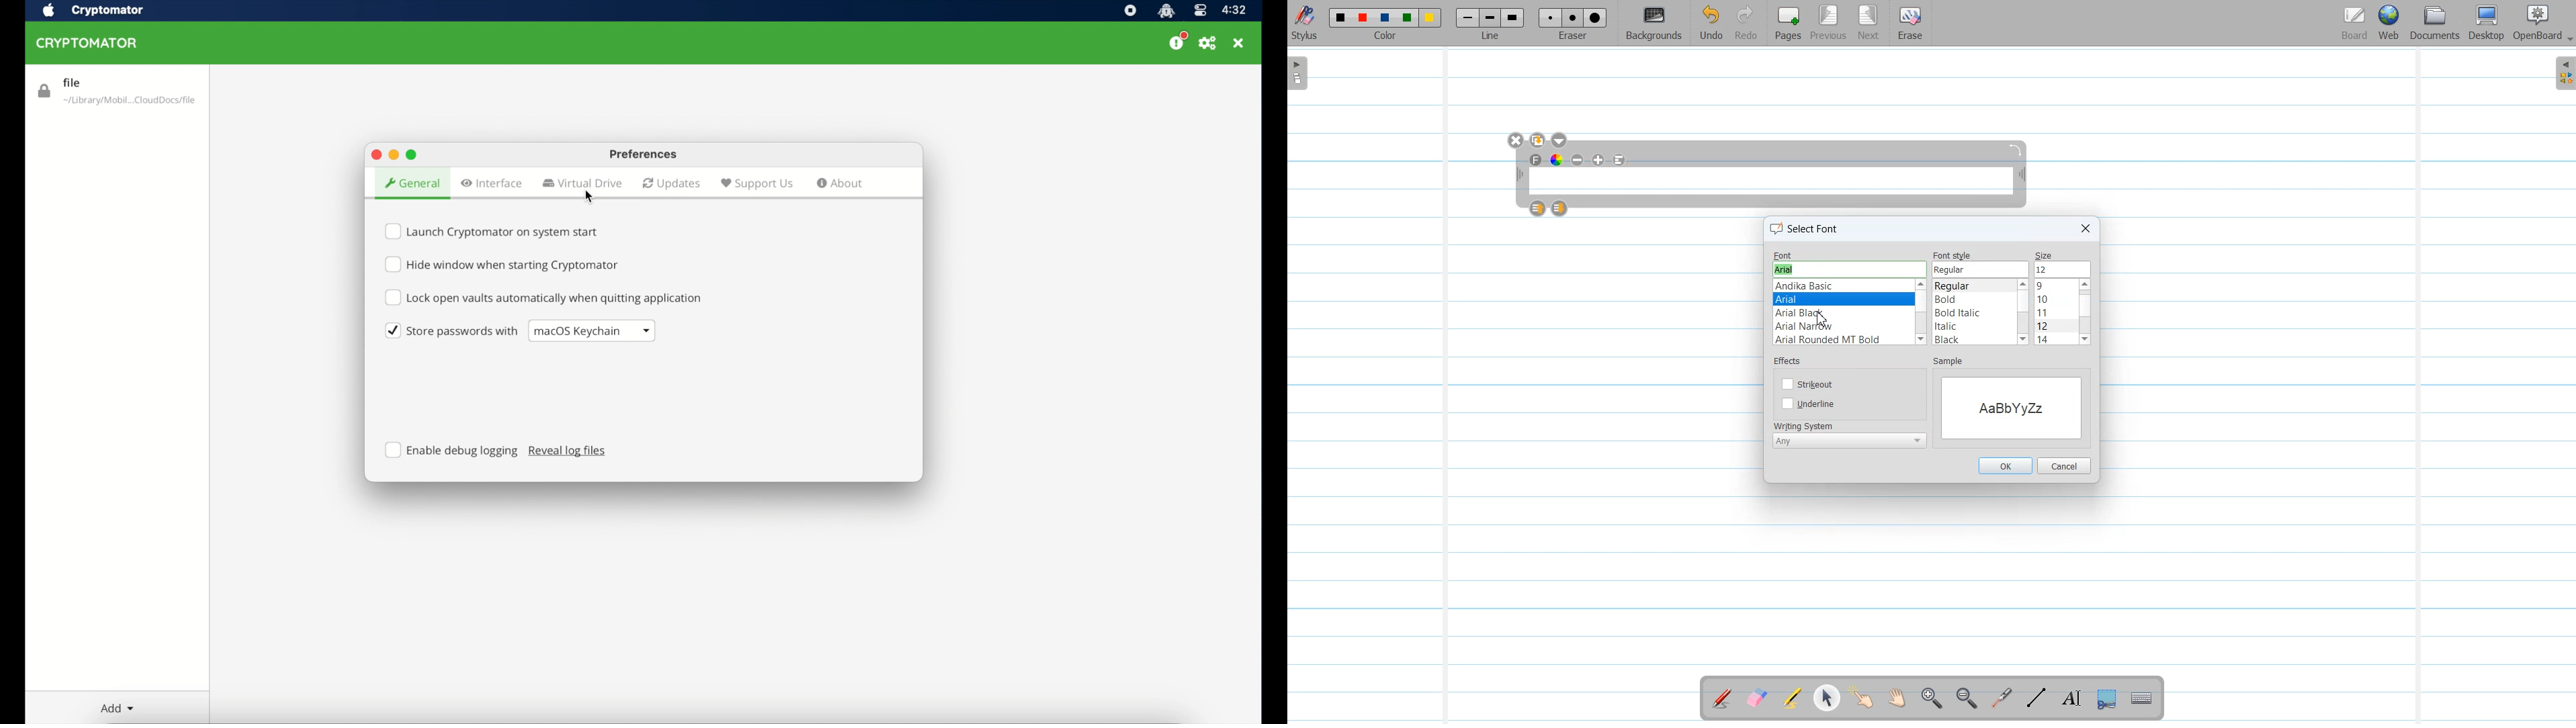  I want to click on Vertical scroll bar, so click(2085, 312).